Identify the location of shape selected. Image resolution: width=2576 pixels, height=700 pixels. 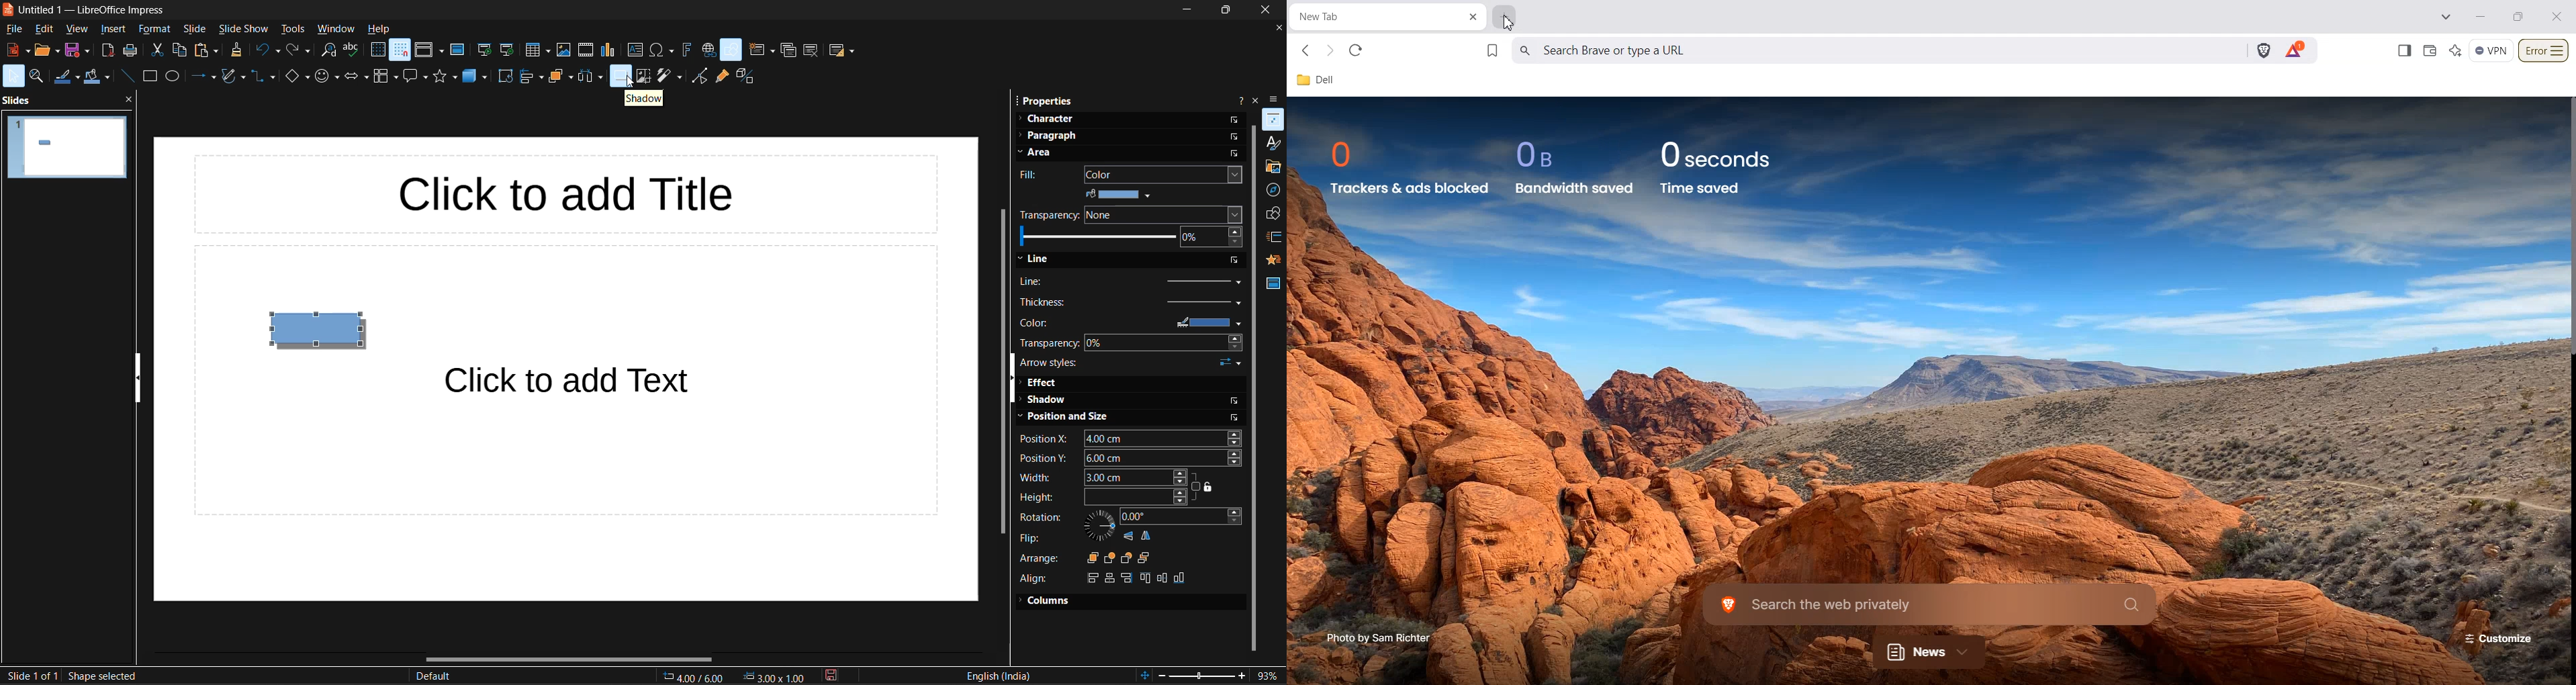
(103, 675).